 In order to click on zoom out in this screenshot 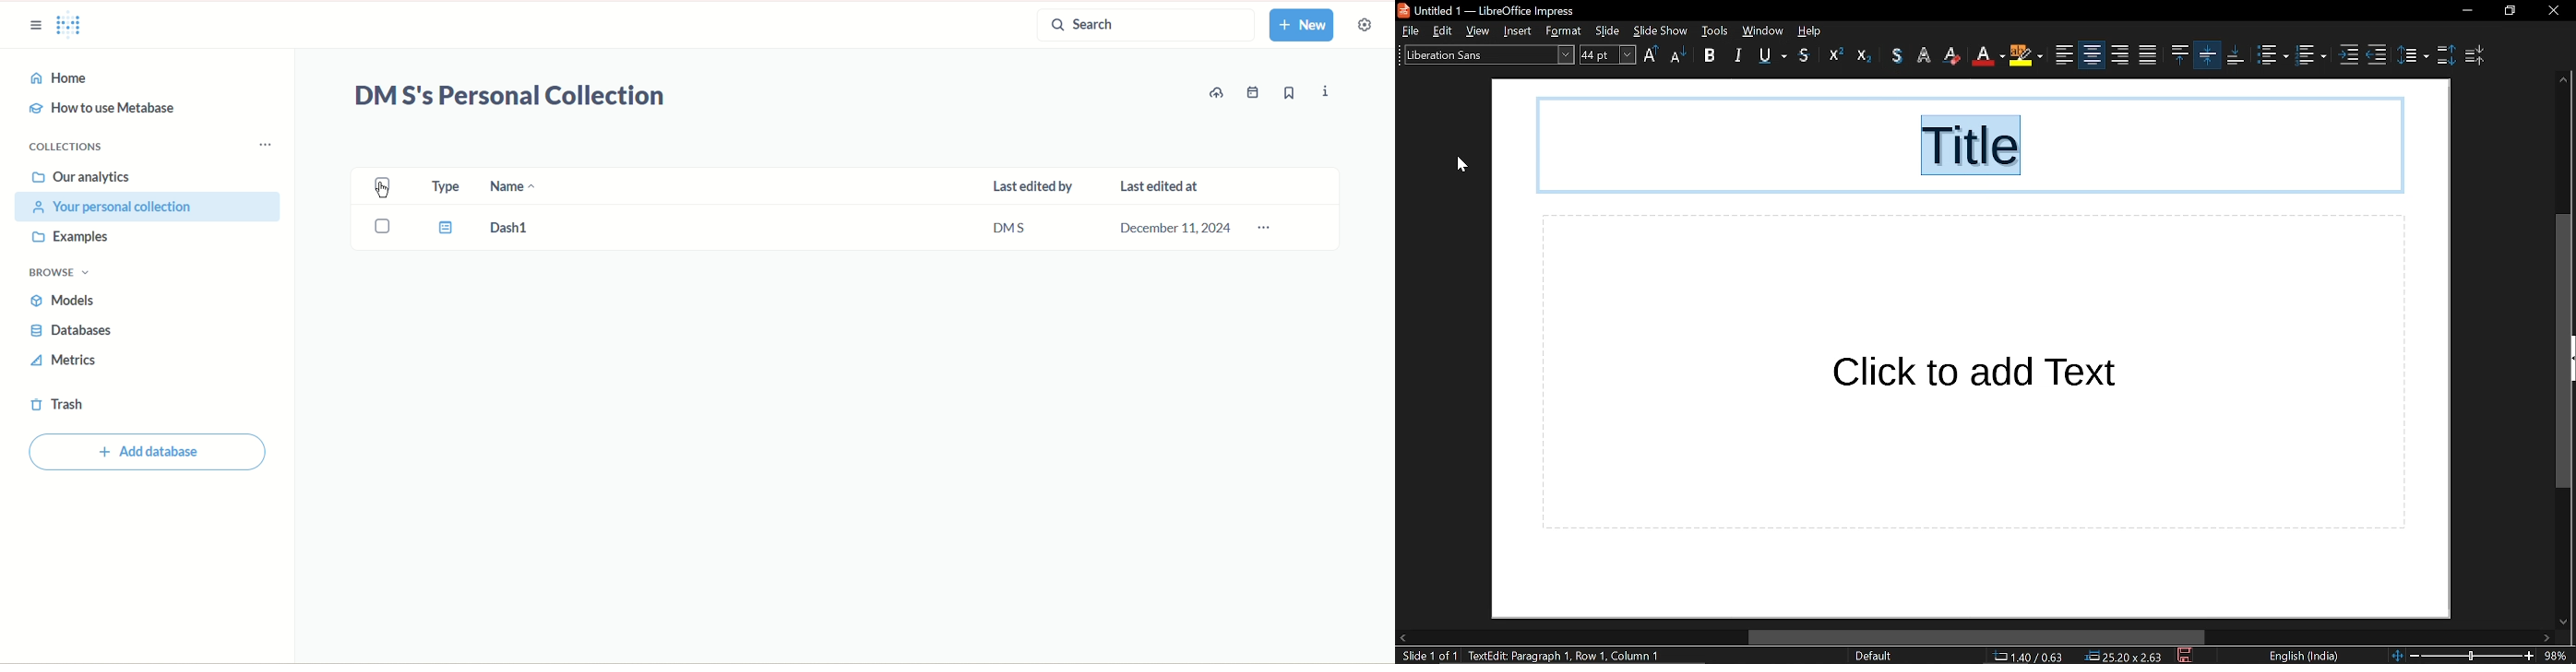, I will do `click(2415, 655)`.